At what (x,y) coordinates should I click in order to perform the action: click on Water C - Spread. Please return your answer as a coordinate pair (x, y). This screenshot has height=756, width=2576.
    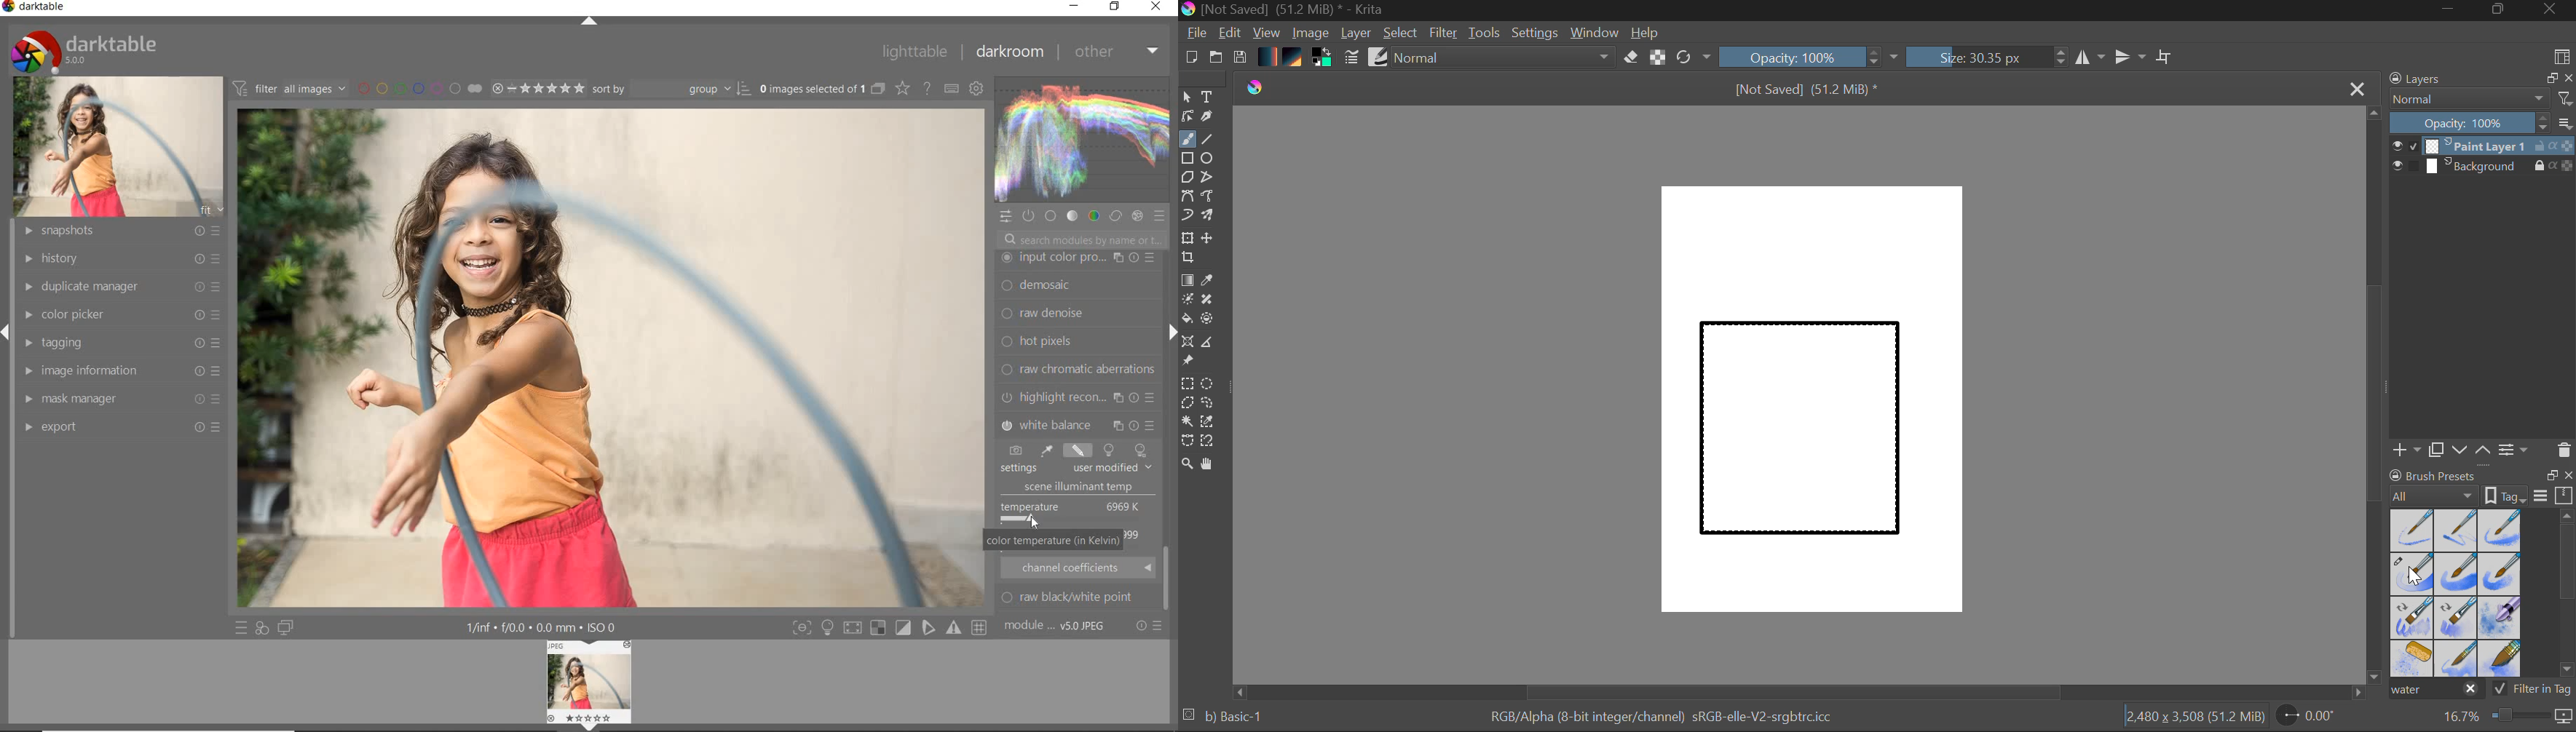
    Looking at the image, I should click on (2457, 659).